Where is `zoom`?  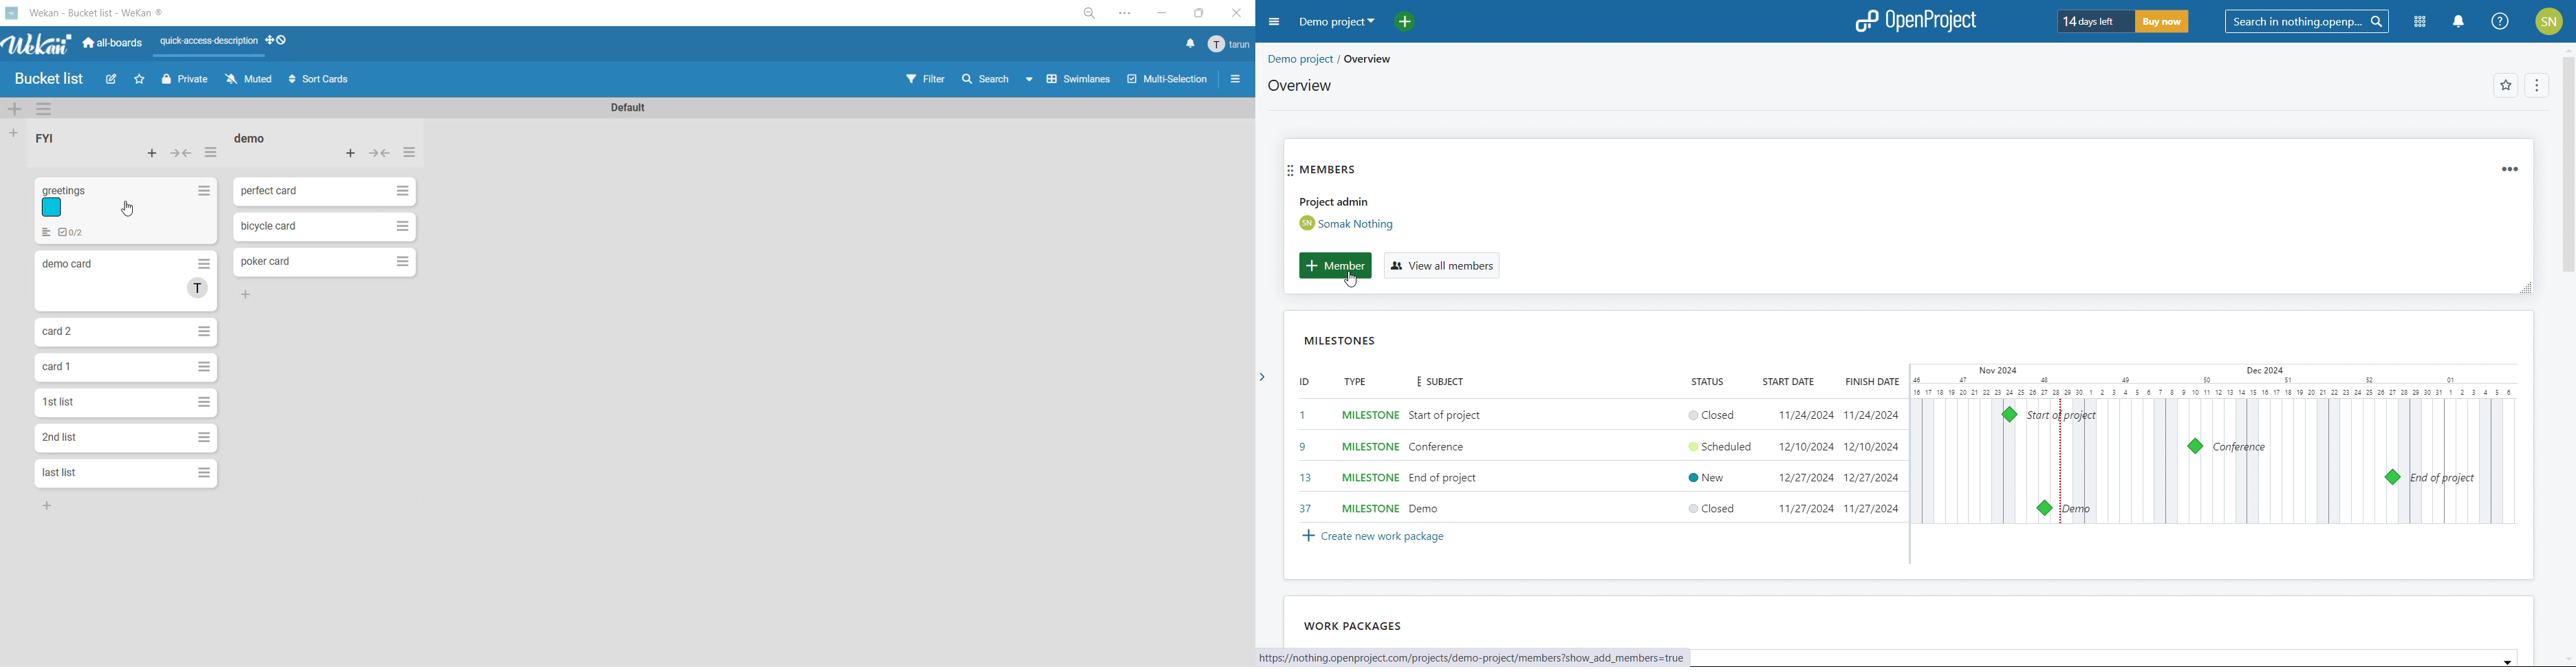 zoom is located at coordinates (1089, 14).